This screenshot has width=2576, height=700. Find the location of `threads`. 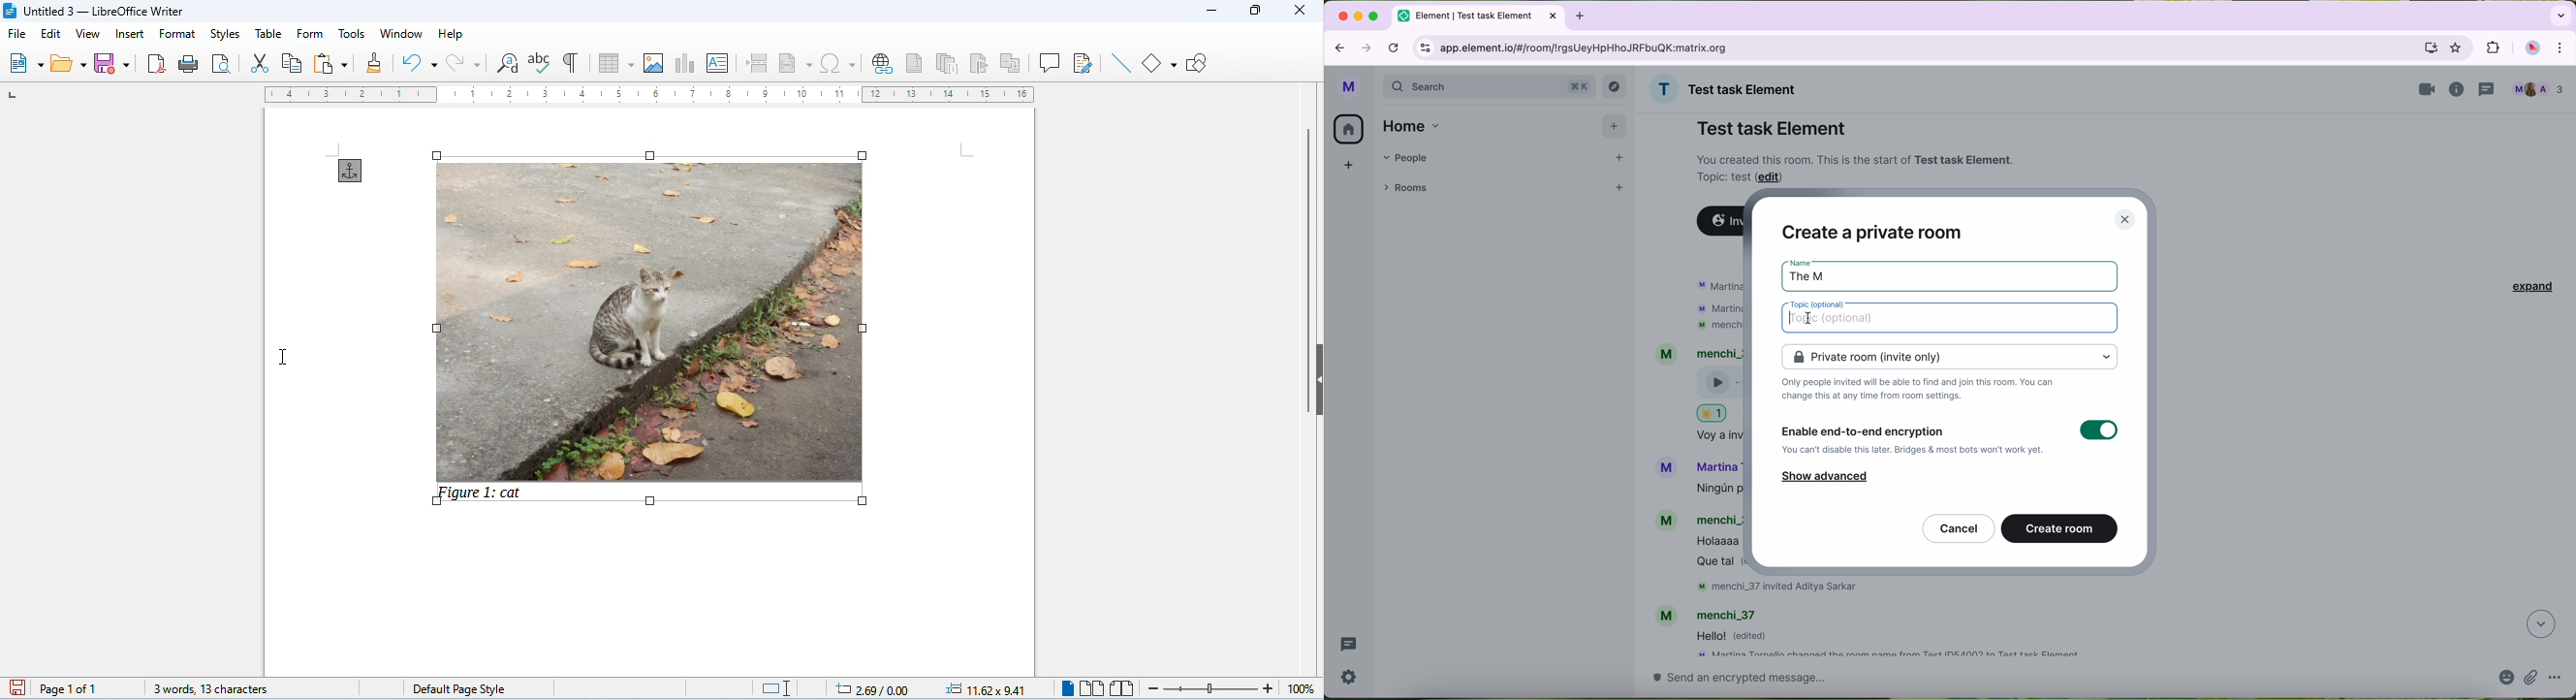

threads is located at coordinates (2489, 88).